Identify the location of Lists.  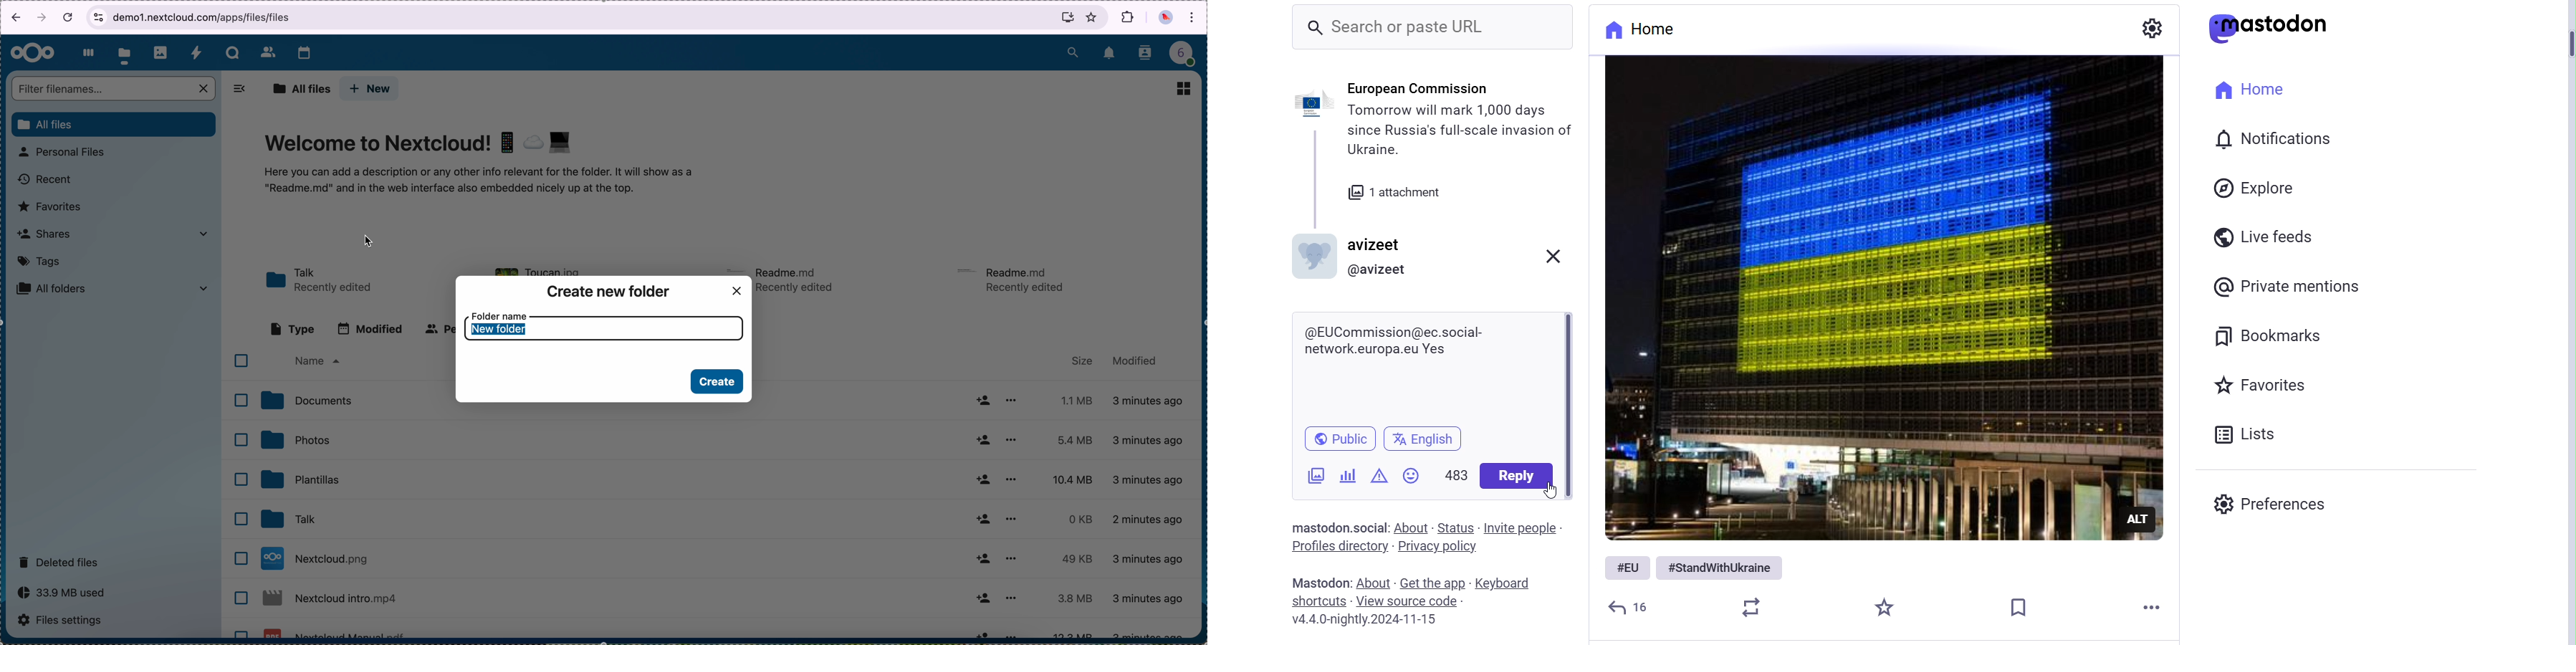
(2250, 434).